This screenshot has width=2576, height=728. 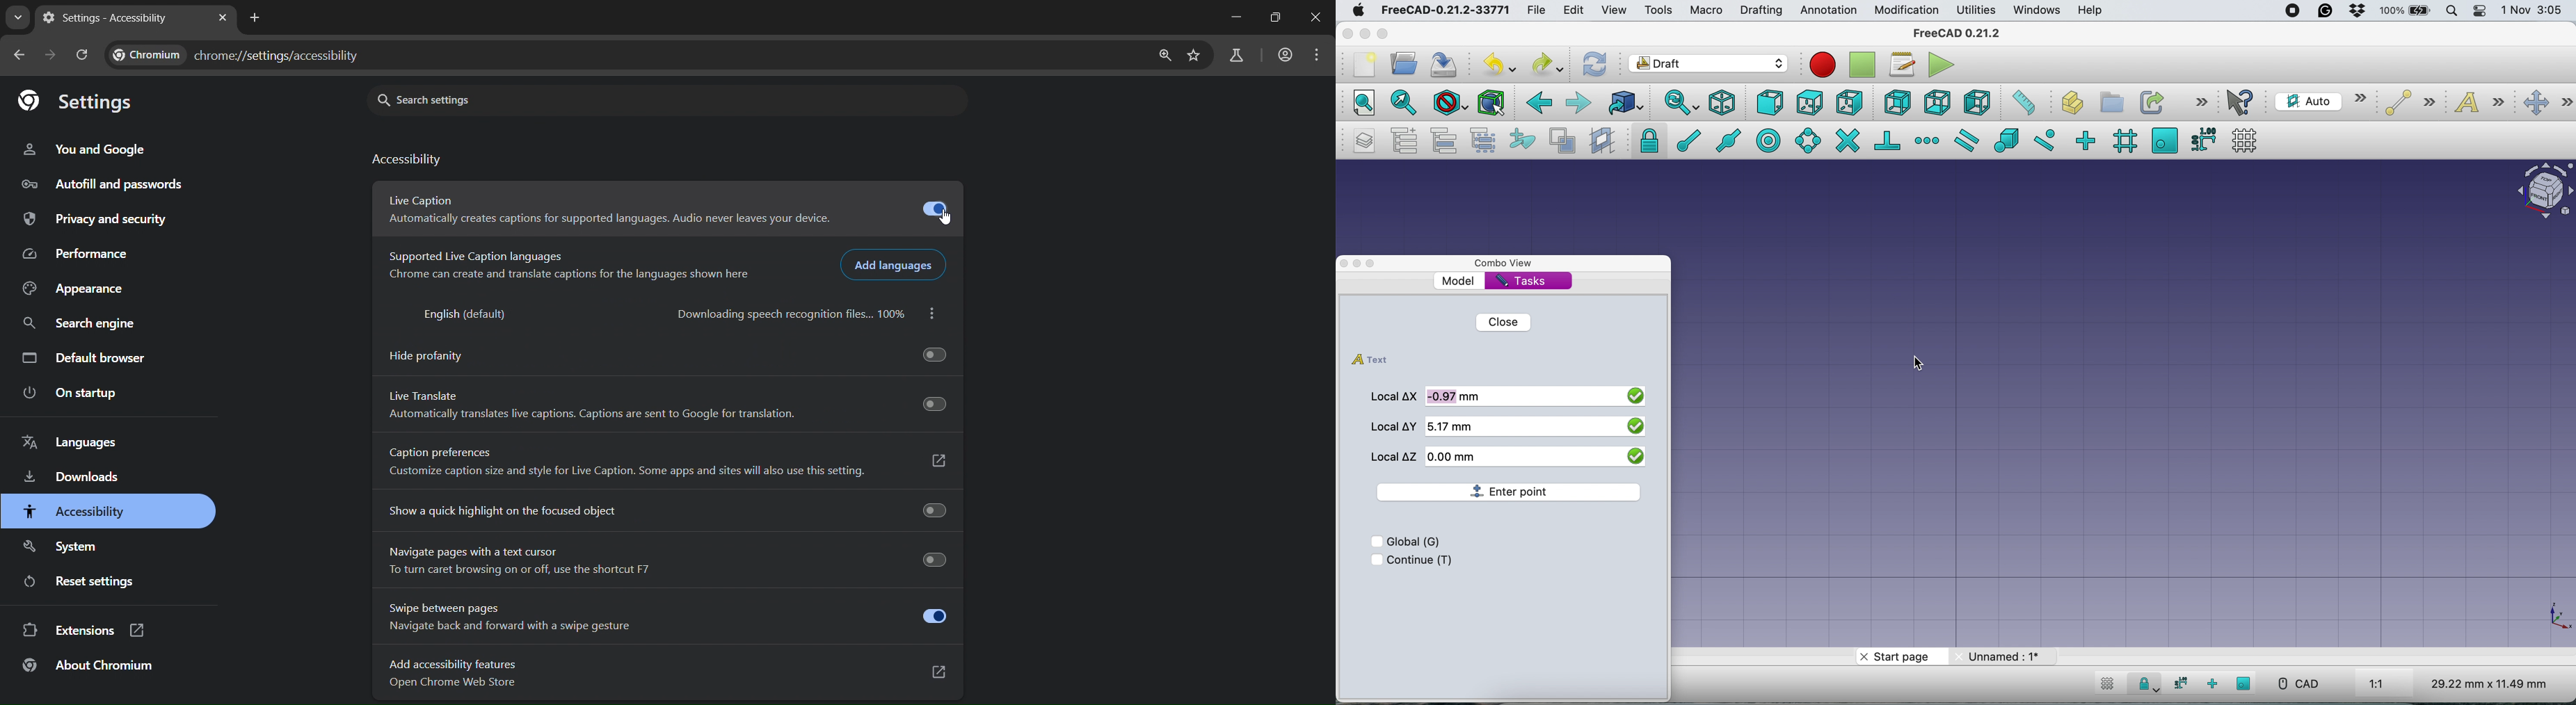 I want to click on text, so click(x=1375, y=361).